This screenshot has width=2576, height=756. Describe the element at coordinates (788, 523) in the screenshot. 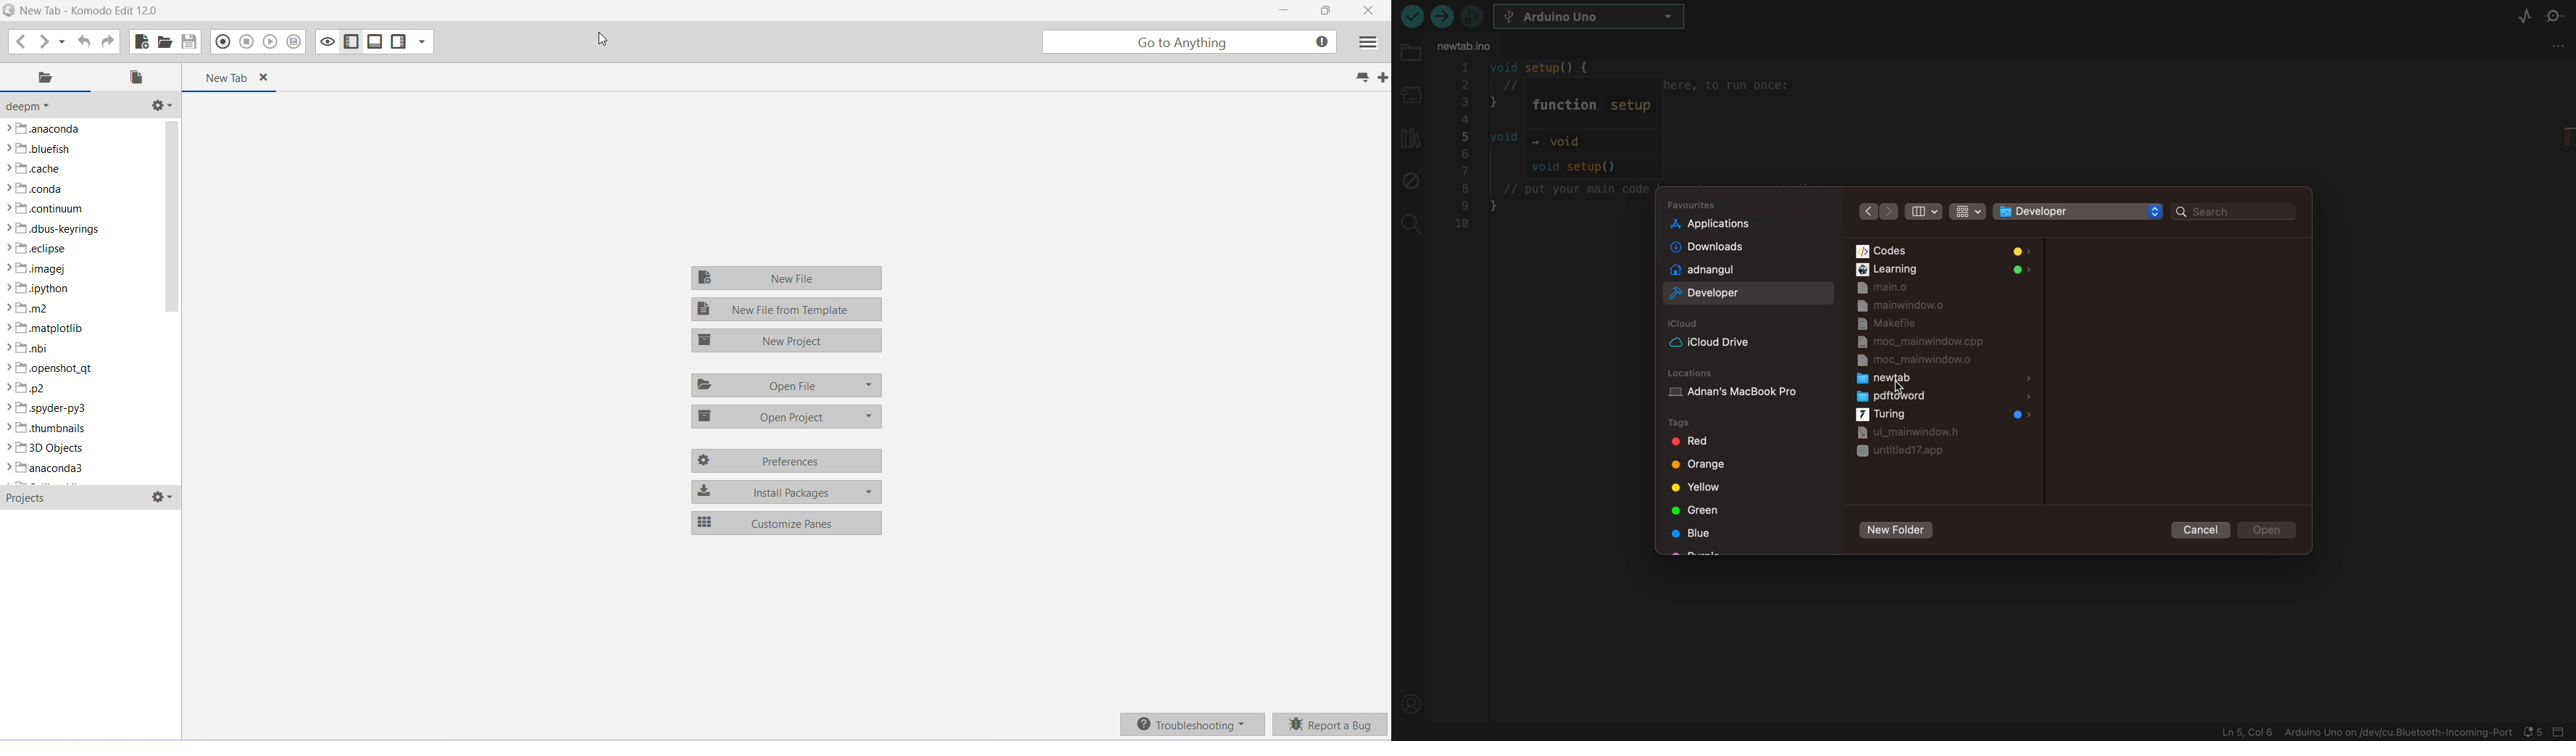

I see `customize panes` at that location.